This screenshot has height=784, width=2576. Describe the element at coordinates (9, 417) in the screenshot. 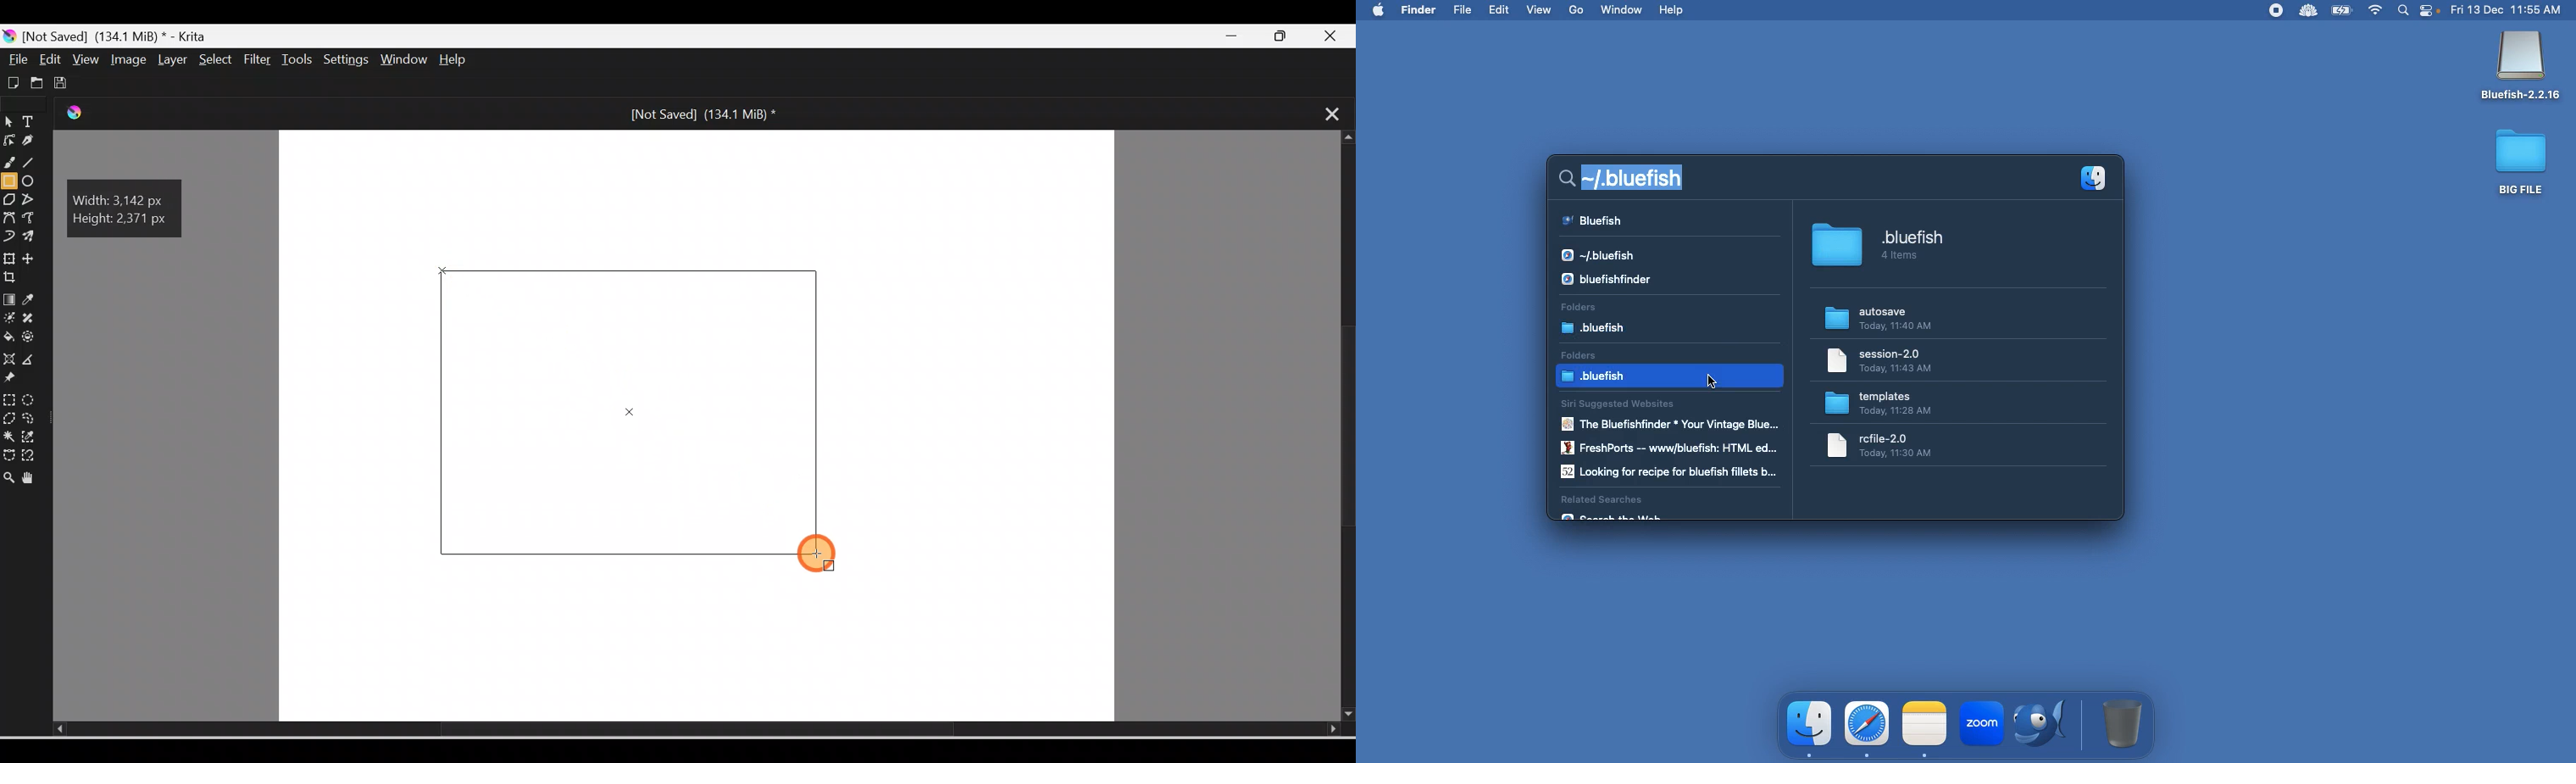

I see `Polygonal selection tool` at that location.